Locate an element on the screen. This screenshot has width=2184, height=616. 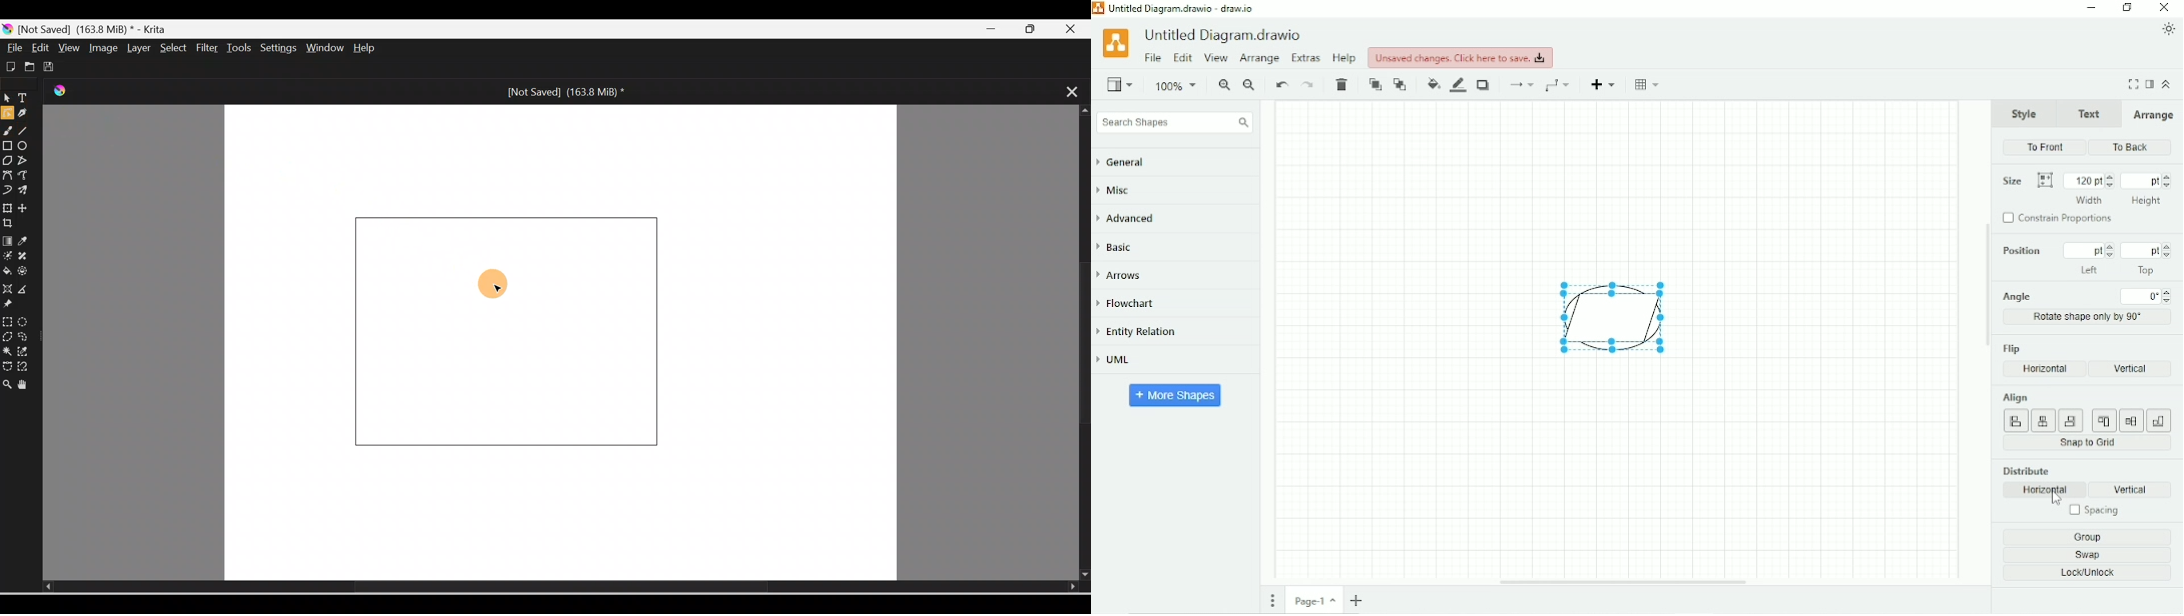
UML is located at coordinates (1122, 361).